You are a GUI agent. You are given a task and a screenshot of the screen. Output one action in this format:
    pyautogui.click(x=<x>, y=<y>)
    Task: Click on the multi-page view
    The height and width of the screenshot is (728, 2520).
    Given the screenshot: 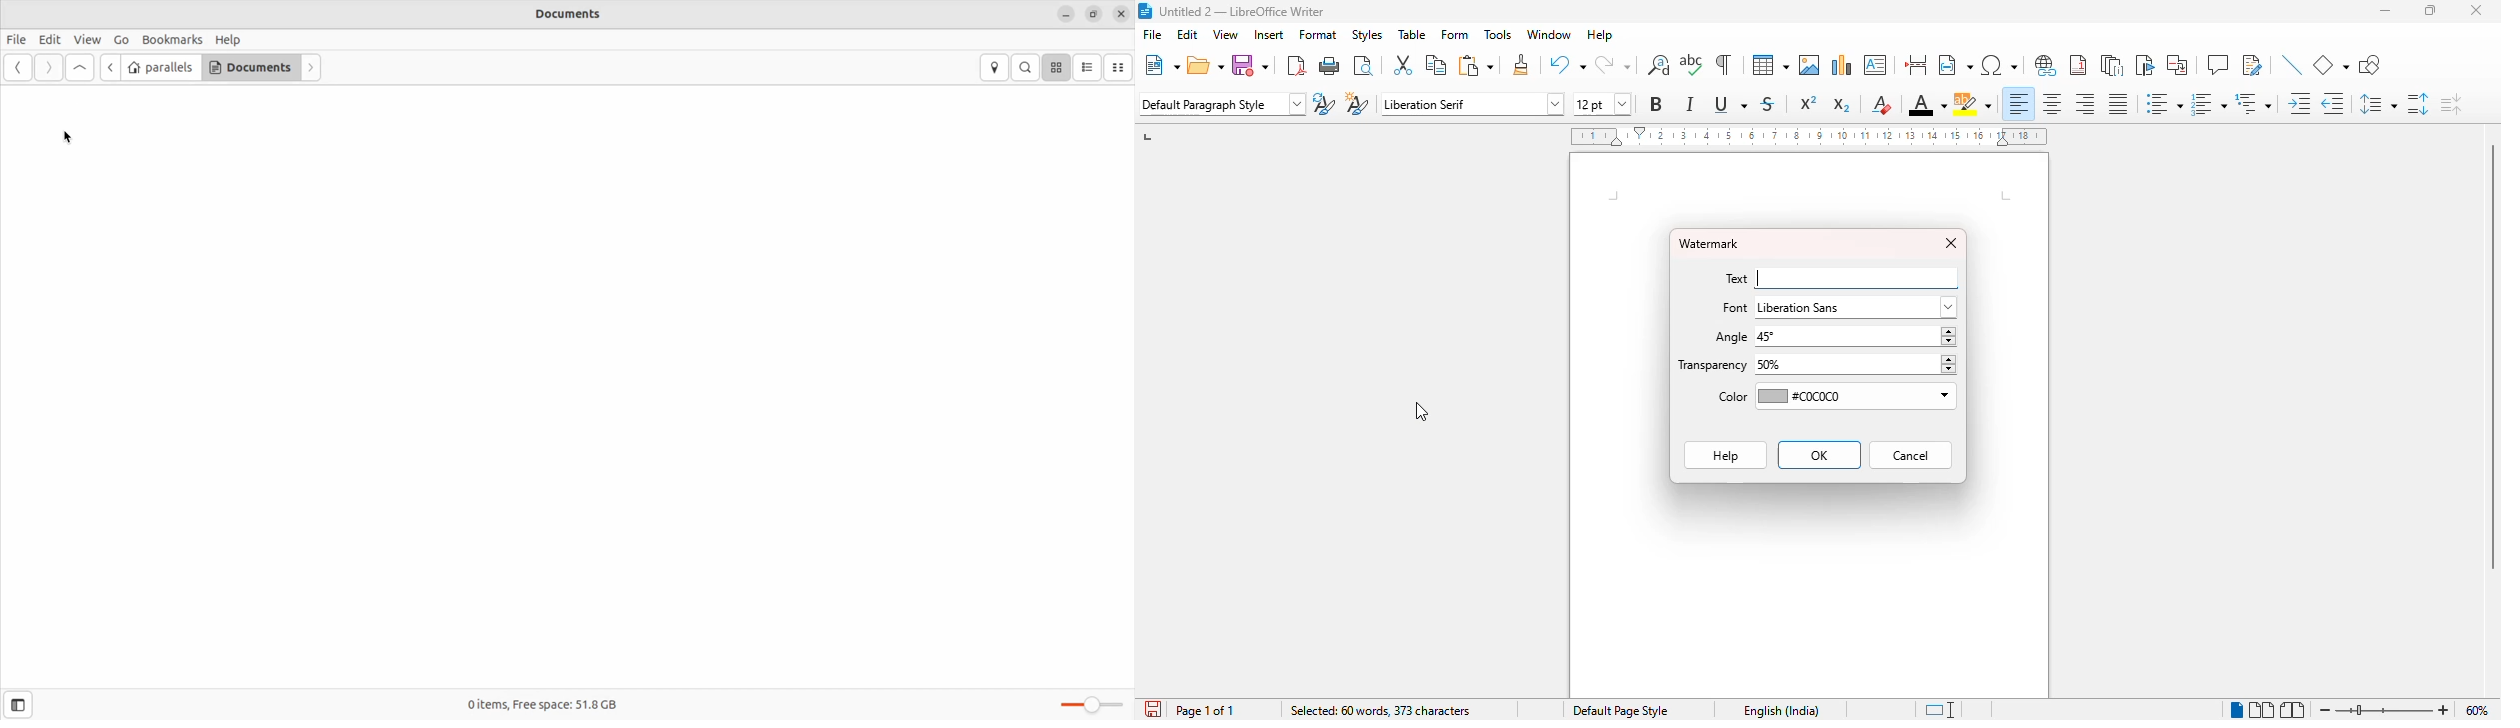 What is the action you would take?
    pyautogui.click(x=2261, y=709)
    